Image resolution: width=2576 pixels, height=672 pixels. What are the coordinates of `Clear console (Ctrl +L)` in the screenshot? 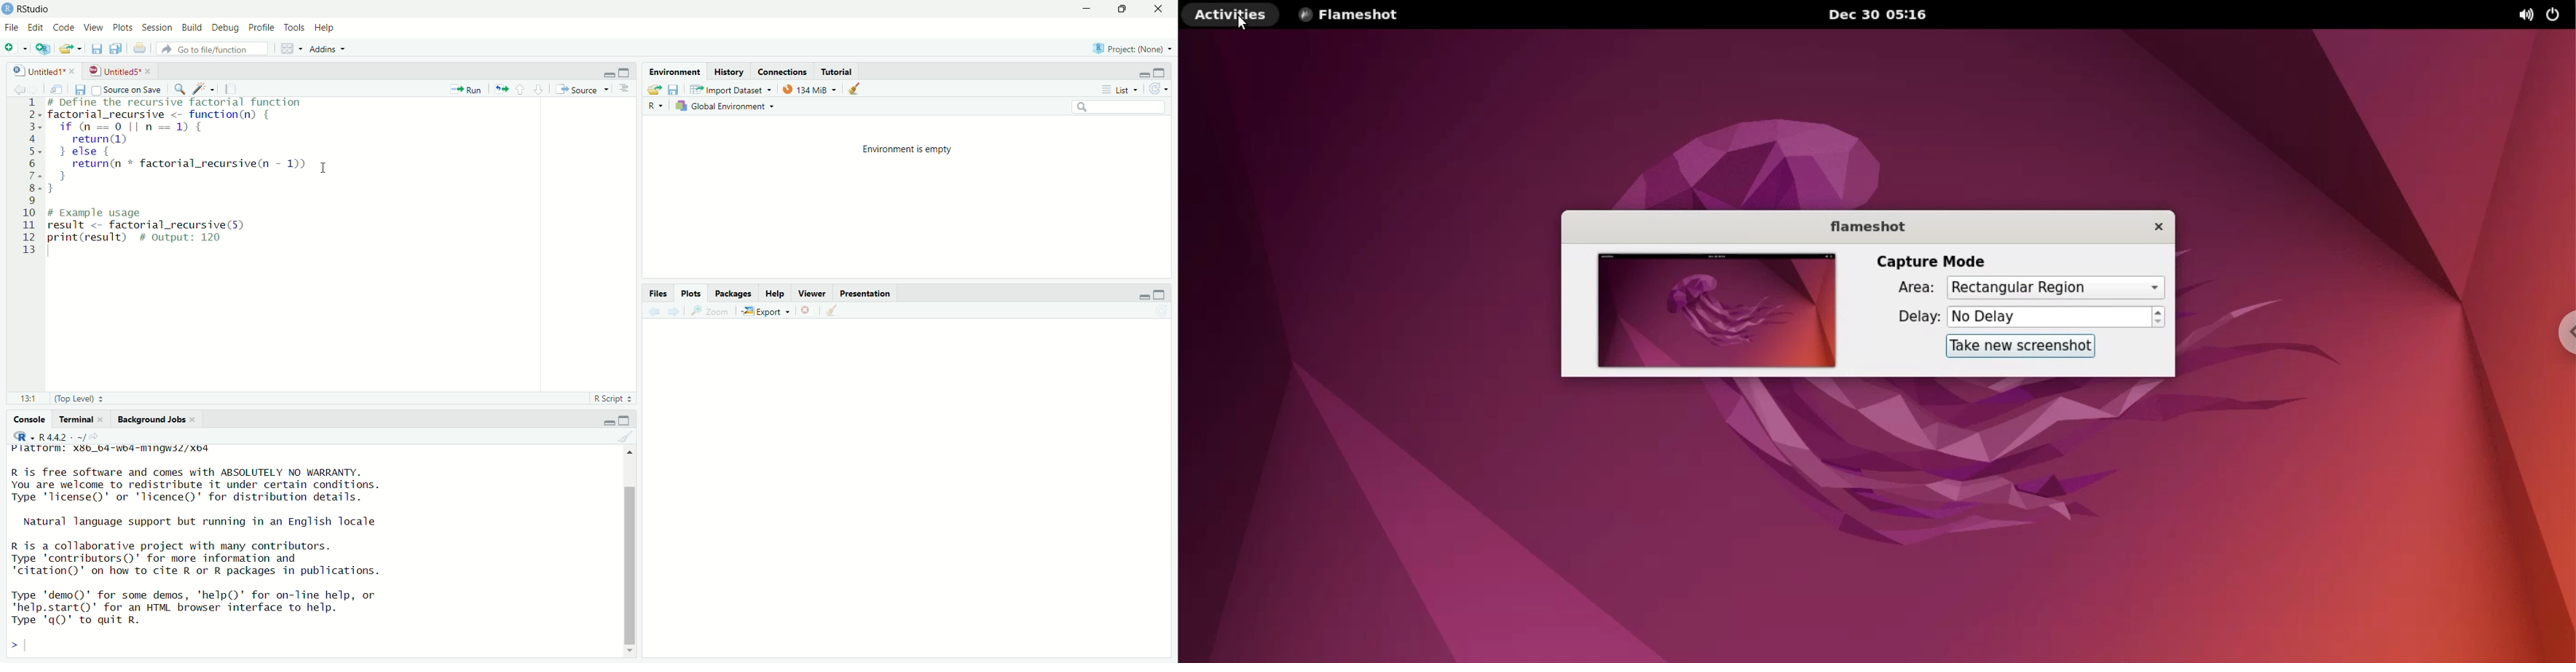 It's located at (859, 88).